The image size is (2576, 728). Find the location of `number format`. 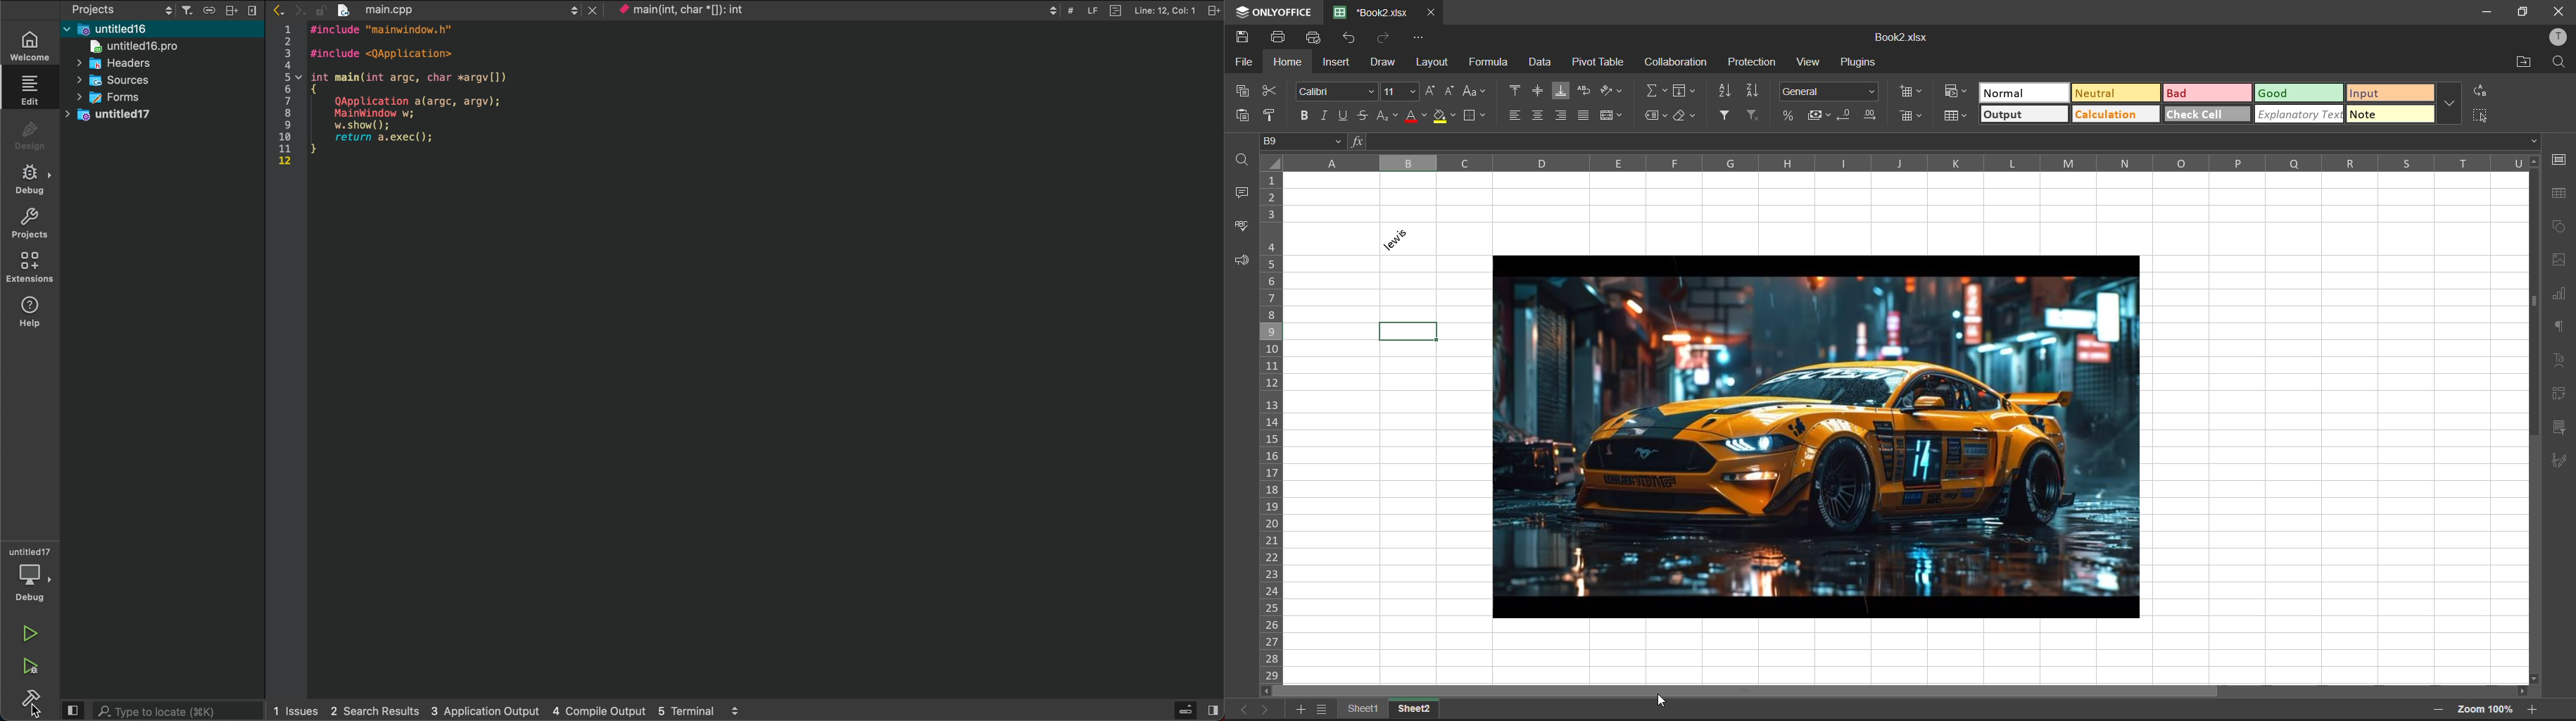

number format is located at coordinates (1829, 89).